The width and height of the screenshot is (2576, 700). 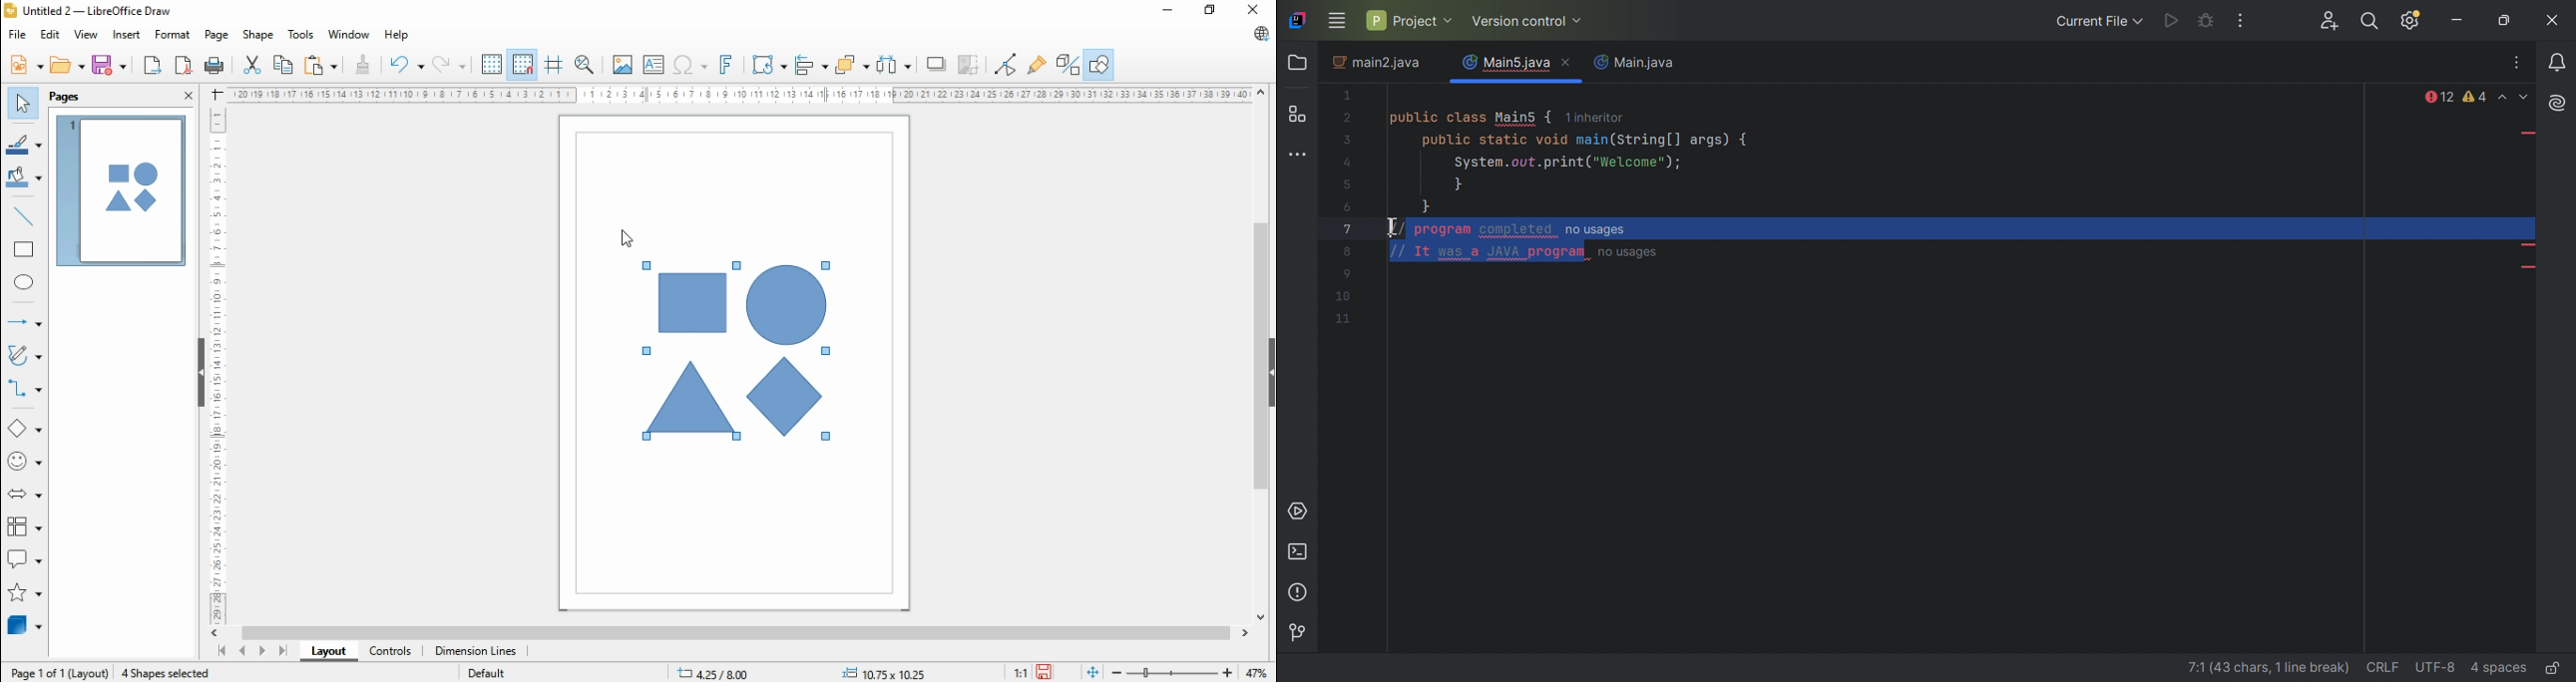 What do you see at coordinates (87, 35) in the screenshot?
I see `view` at bounding box center [87, 35].